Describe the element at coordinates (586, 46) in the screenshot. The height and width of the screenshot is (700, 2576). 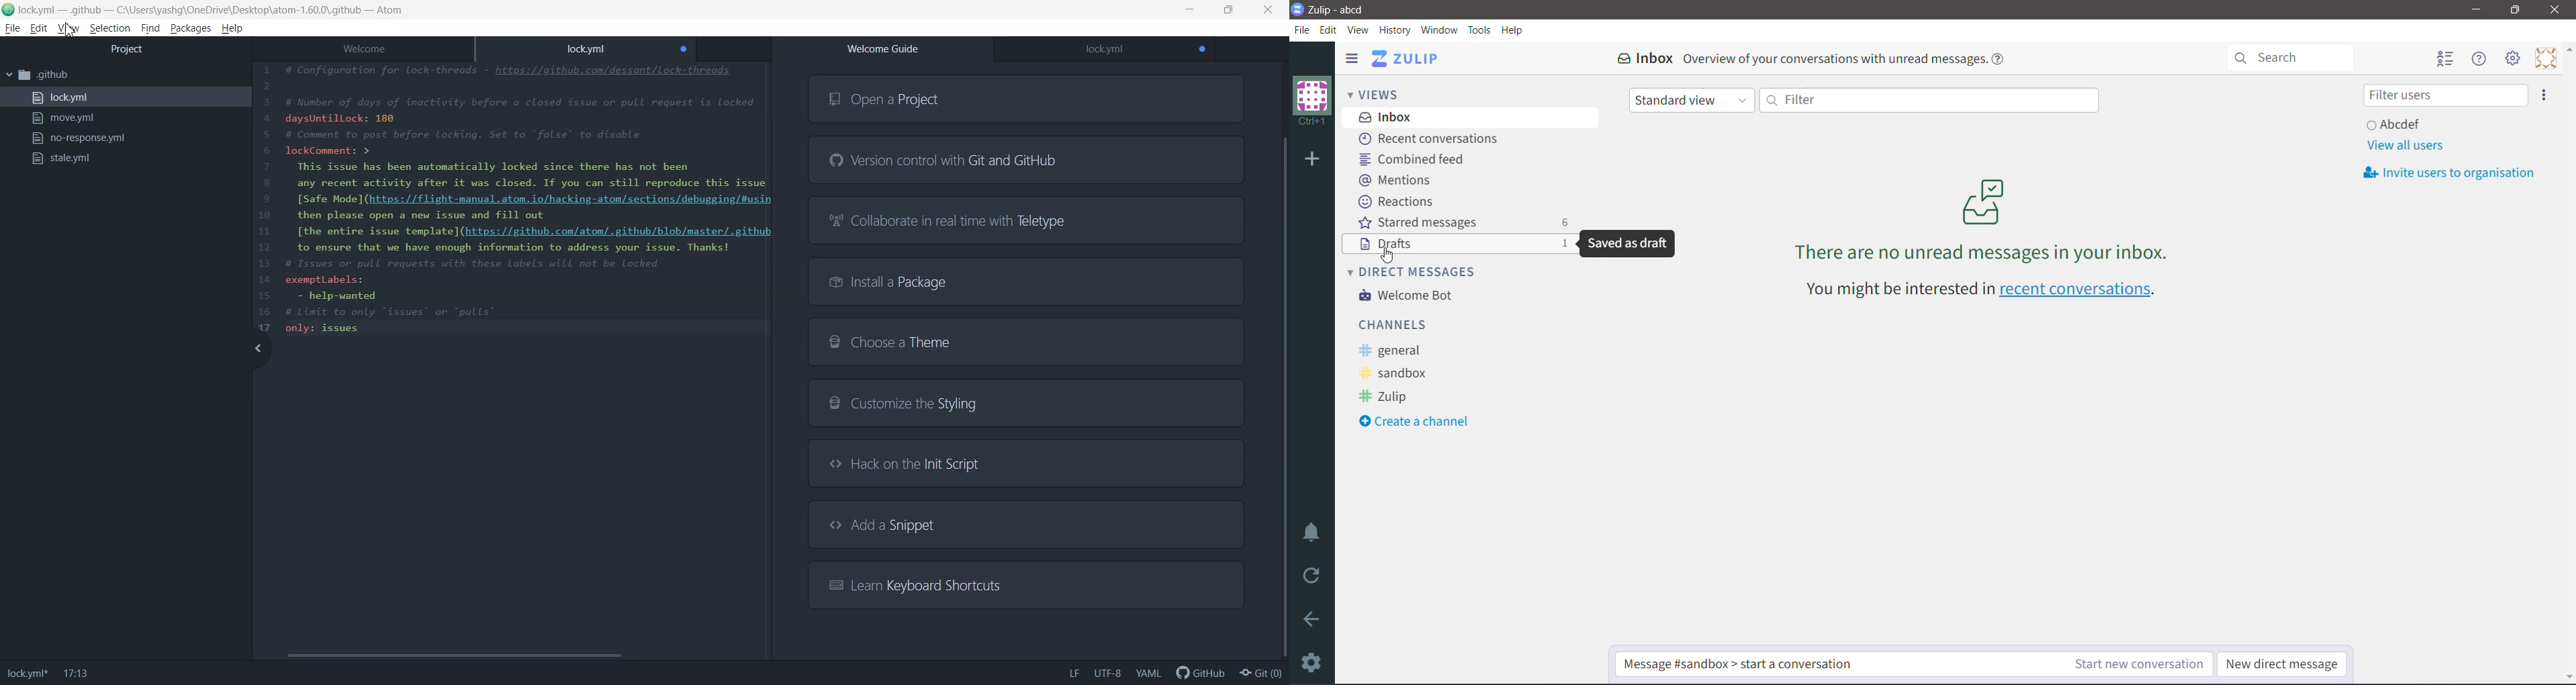
I see `Lock.yml ` at that location.